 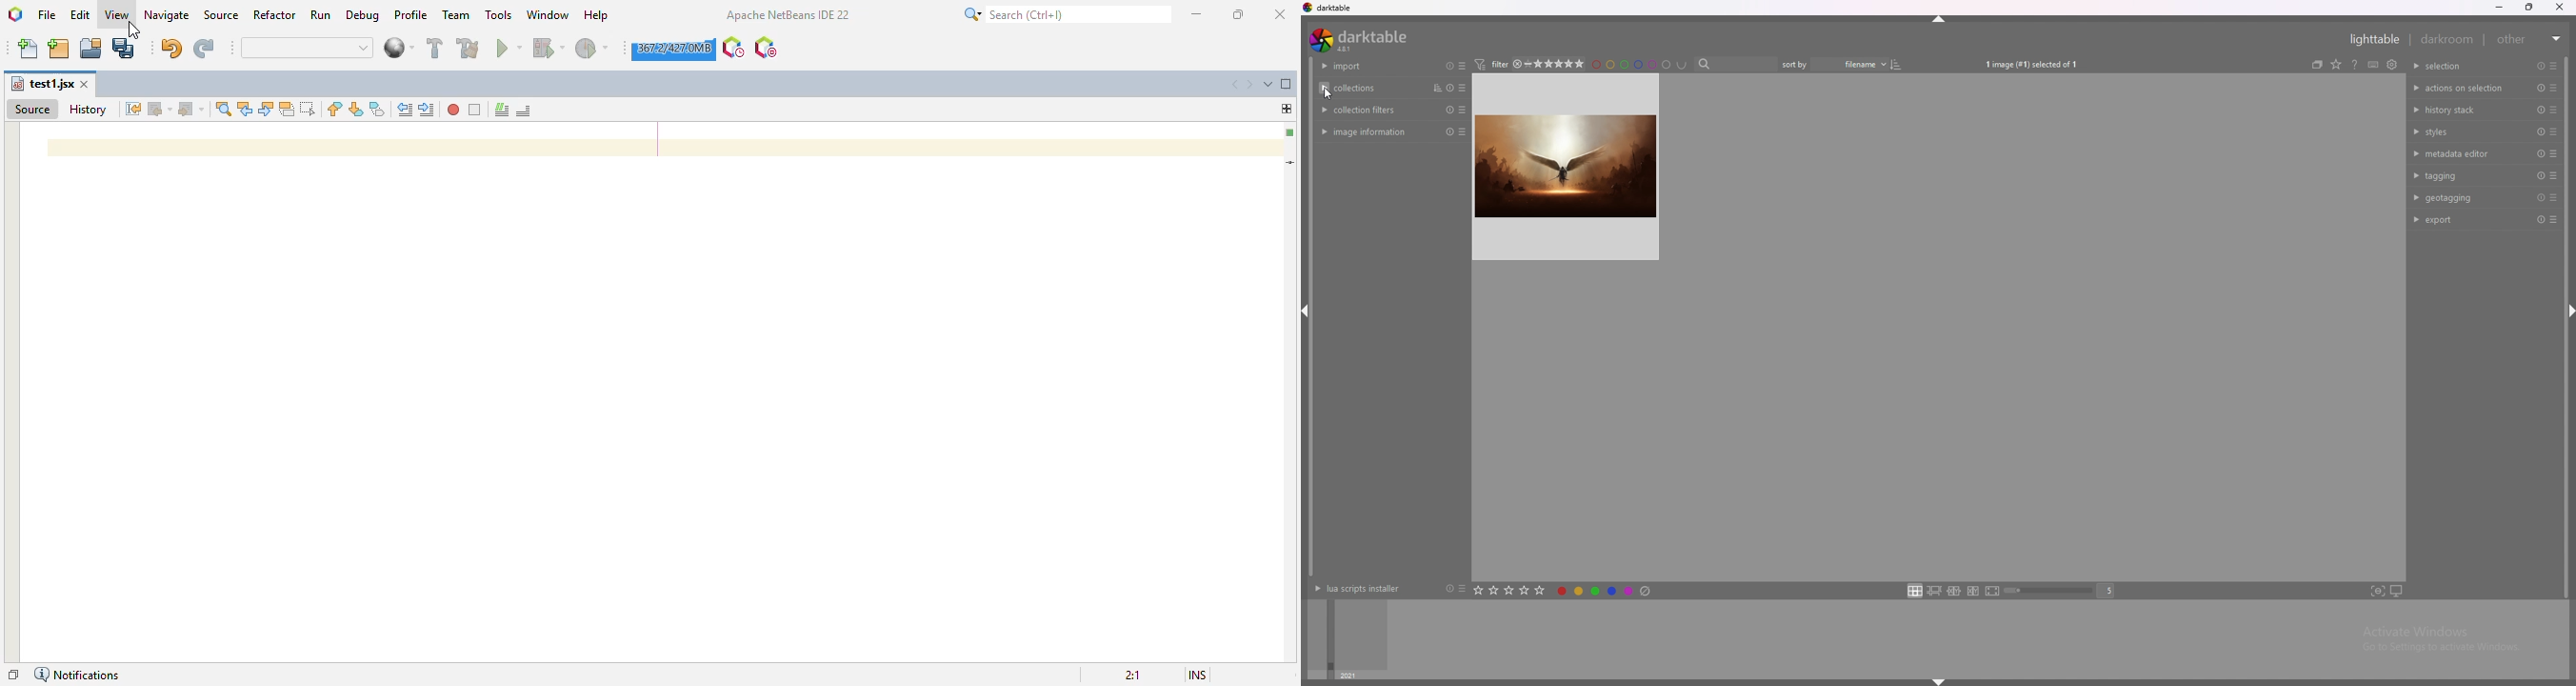 I want to click on toggle focus peaking mode, so click(x=2378, y=591).